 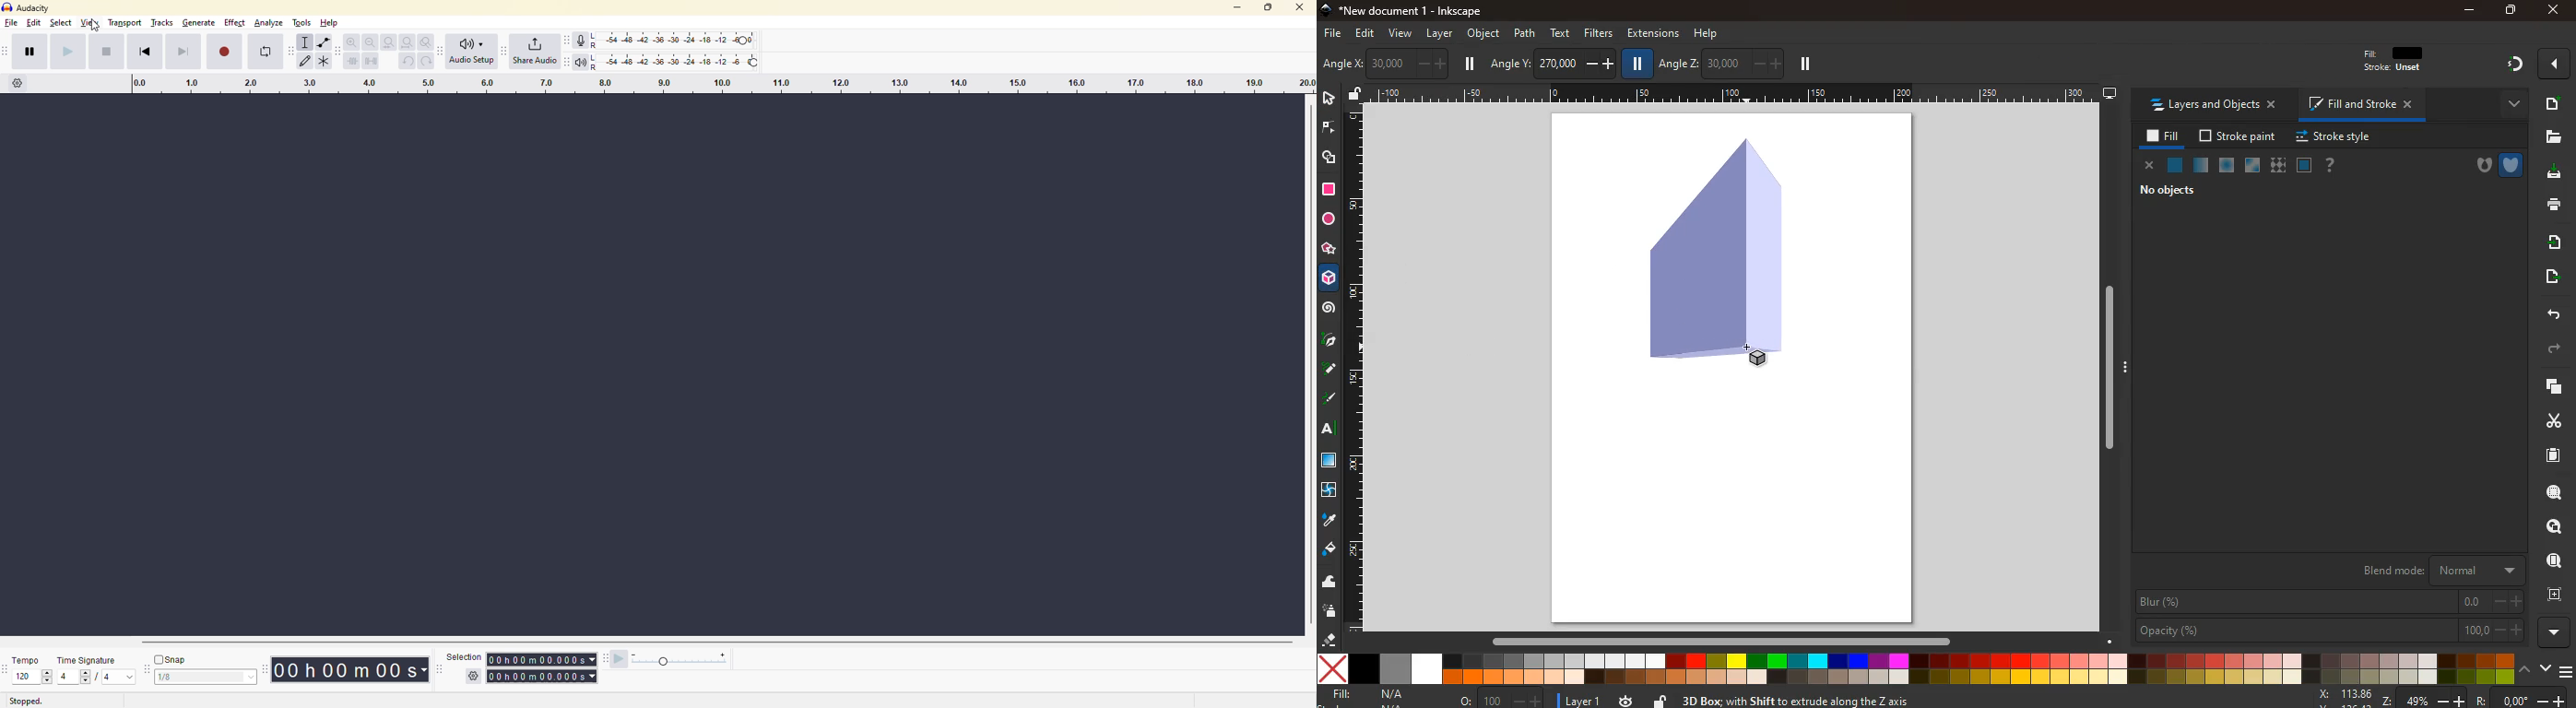 I want to click on close, so click(x=1298, y=10).